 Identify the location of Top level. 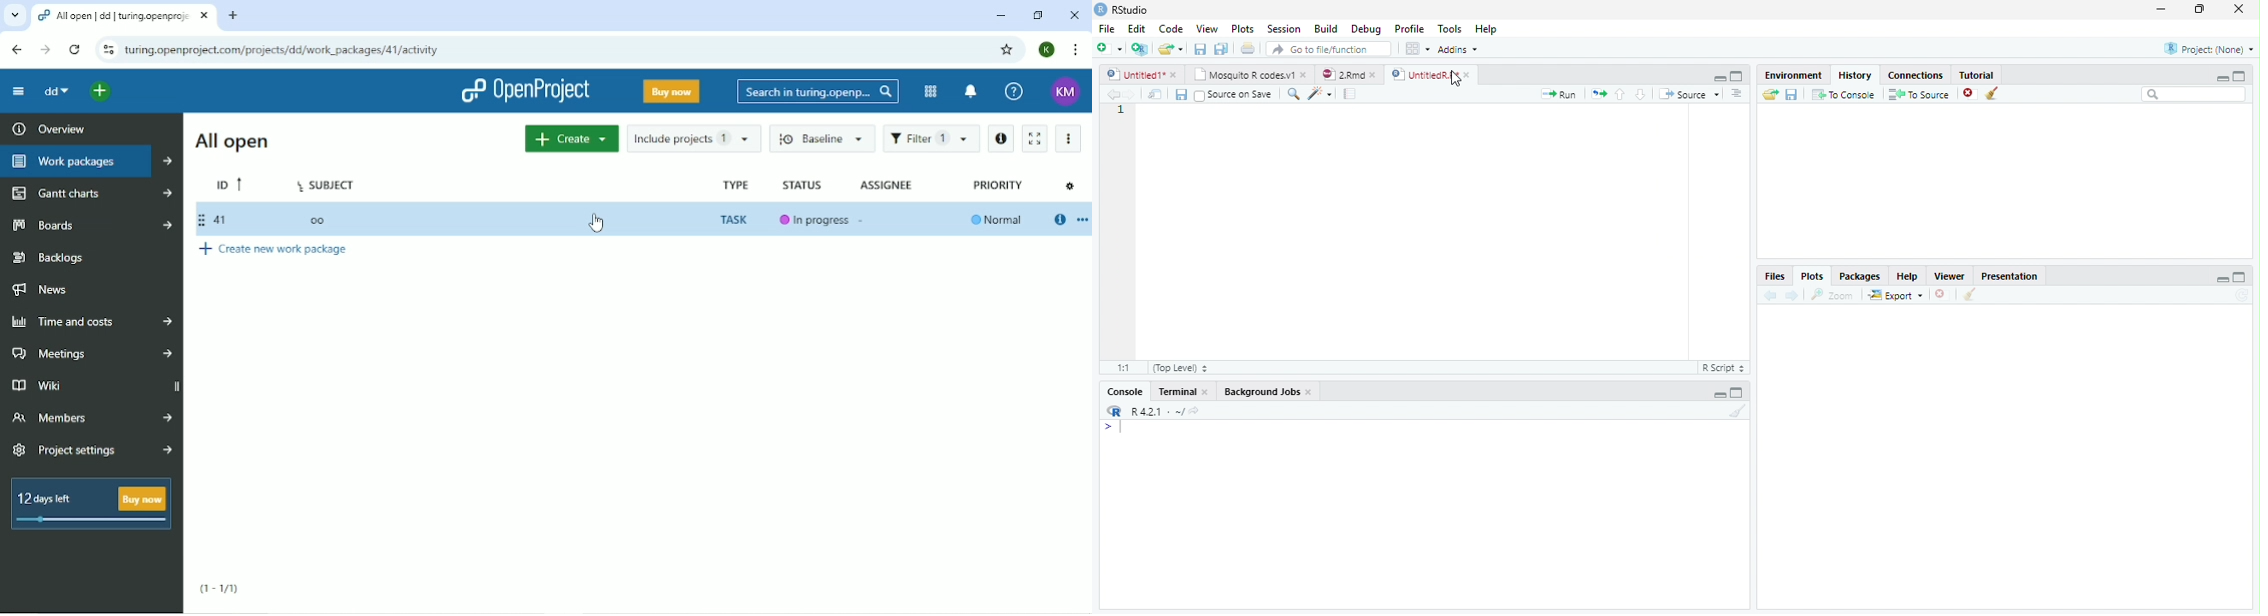
(1183, 369).